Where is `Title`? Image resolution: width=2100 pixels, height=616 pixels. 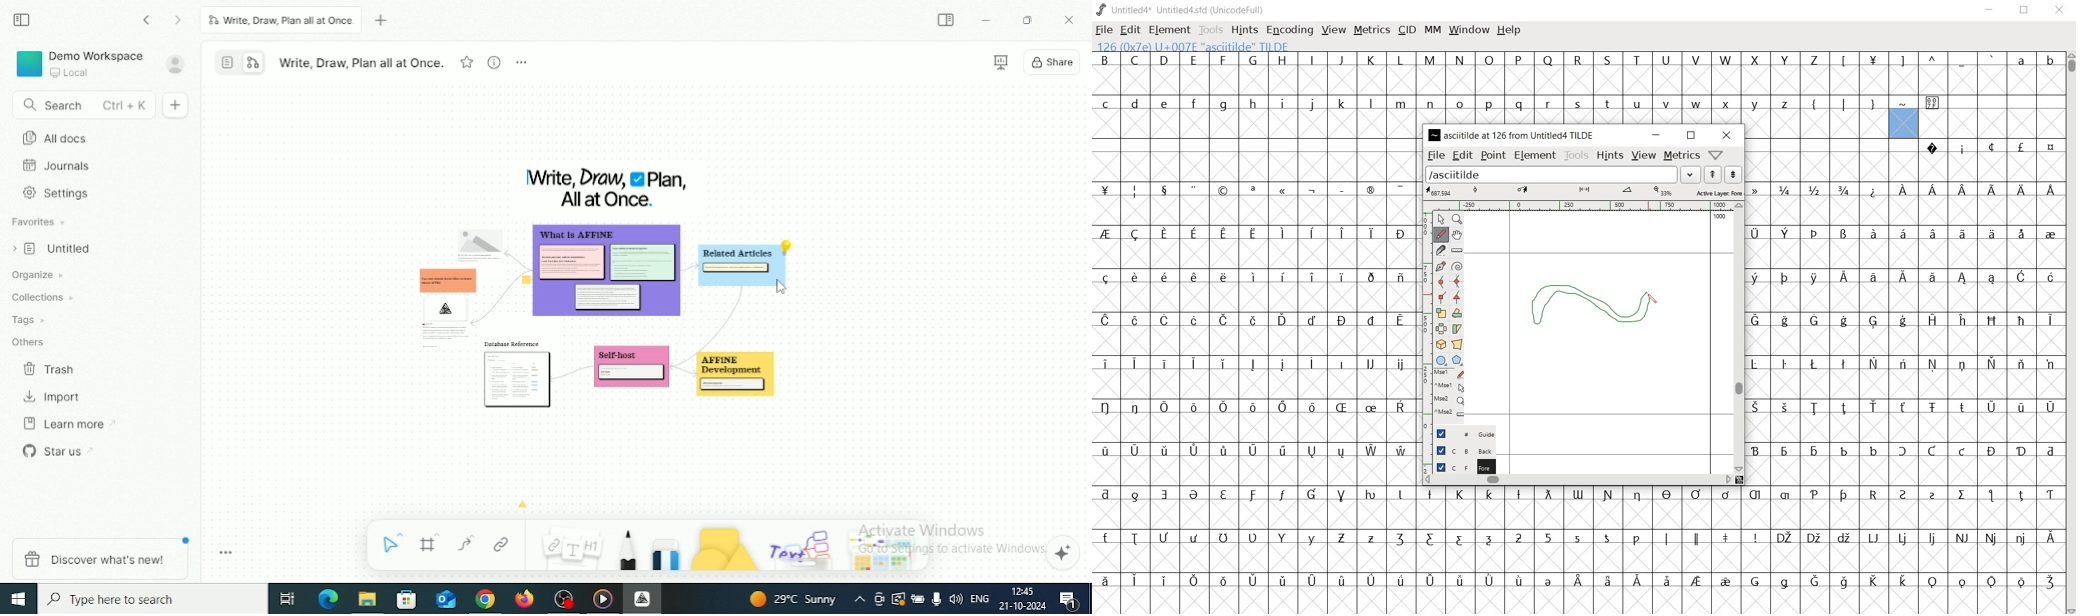
Title is located at coordinates (606, 188).